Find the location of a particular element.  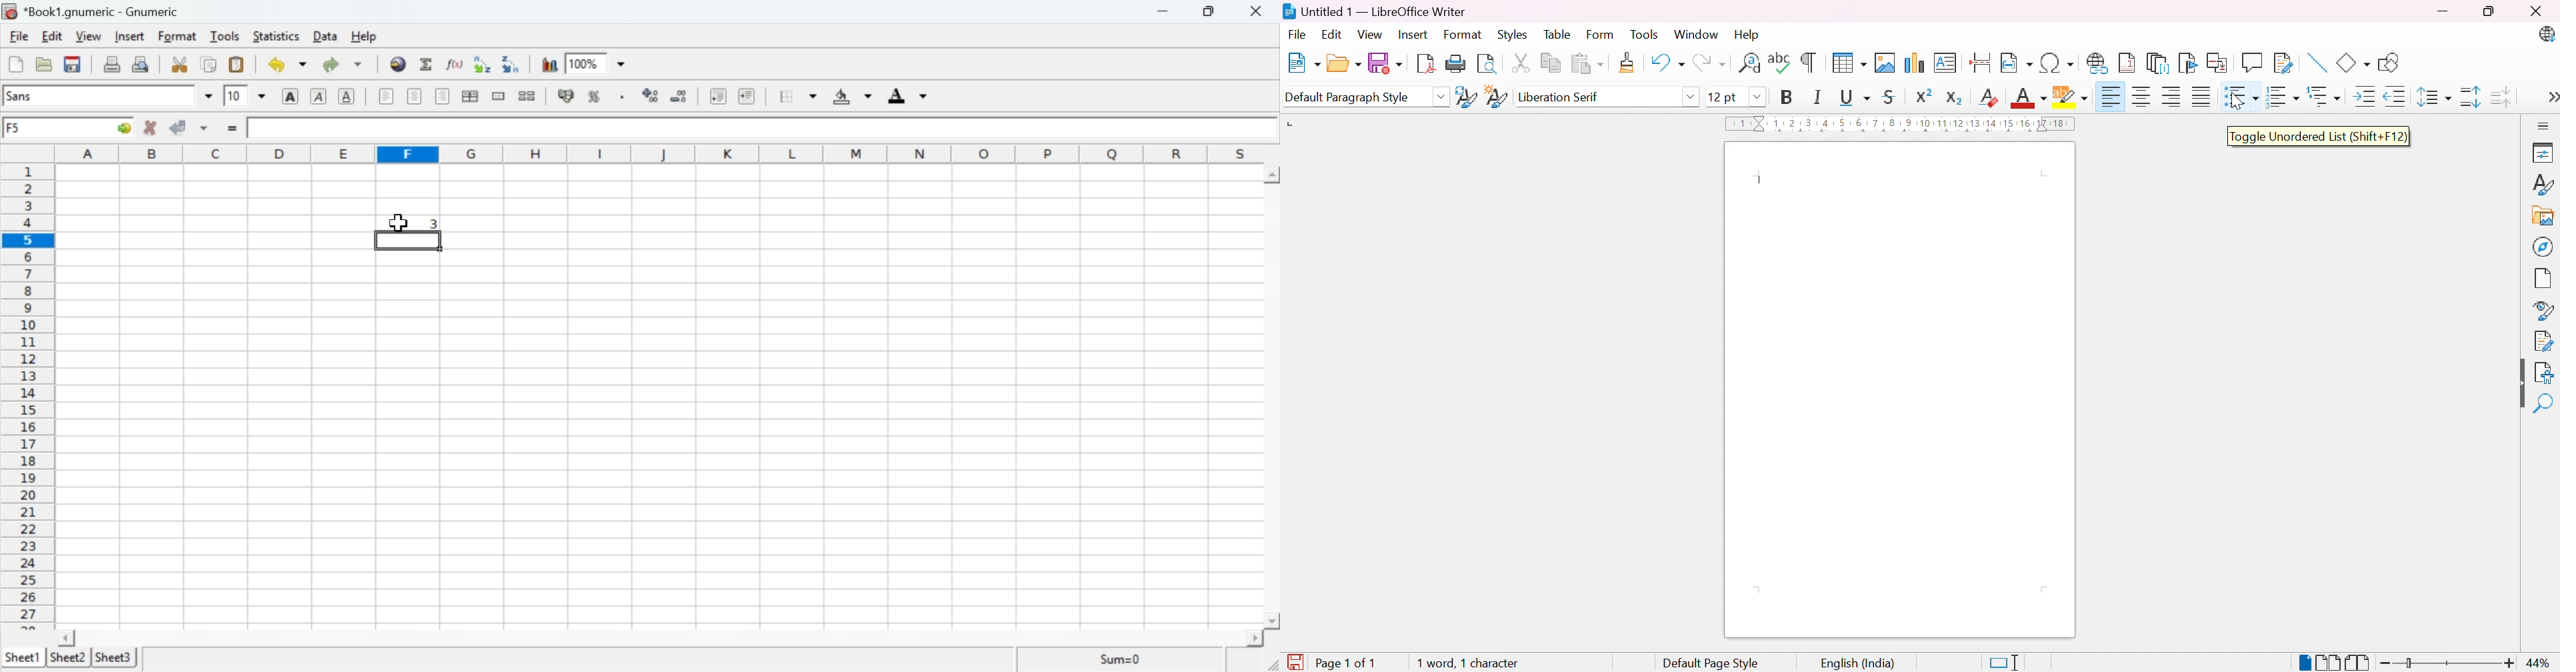

Help is located at coordinates (1751, 35).